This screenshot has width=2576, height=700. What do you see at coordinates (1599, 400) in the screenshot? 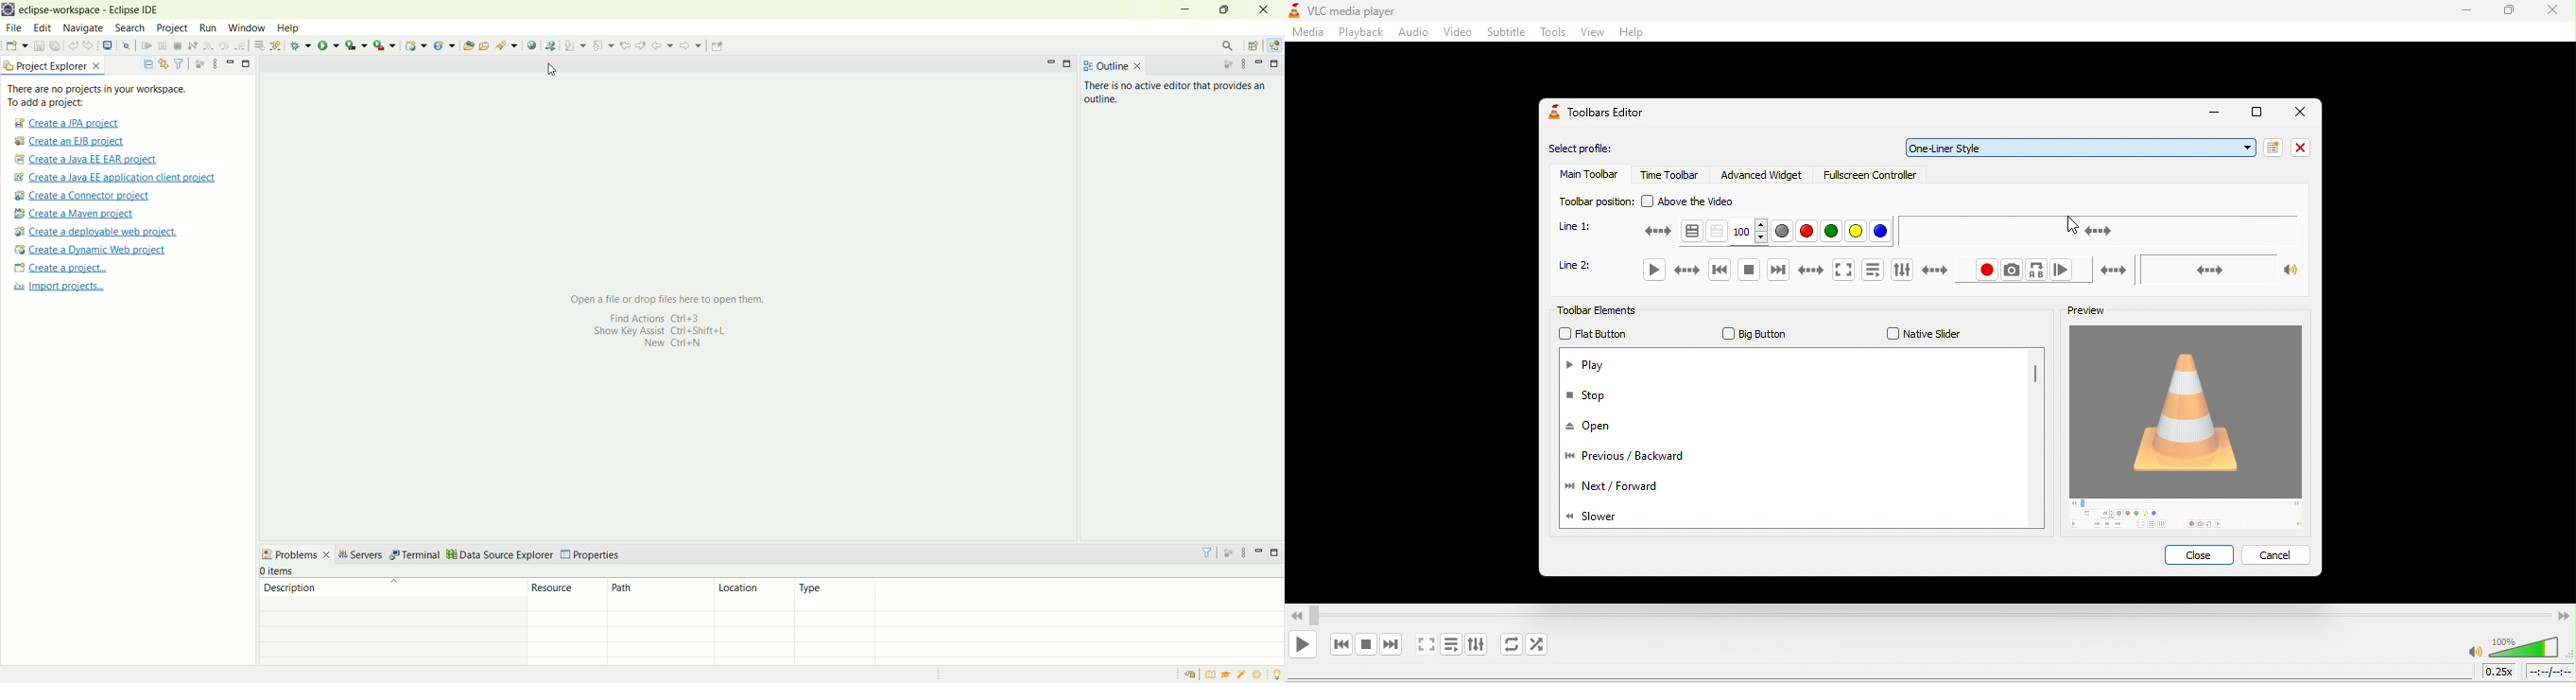
I see `stop` at bounding box center [1599, 400].